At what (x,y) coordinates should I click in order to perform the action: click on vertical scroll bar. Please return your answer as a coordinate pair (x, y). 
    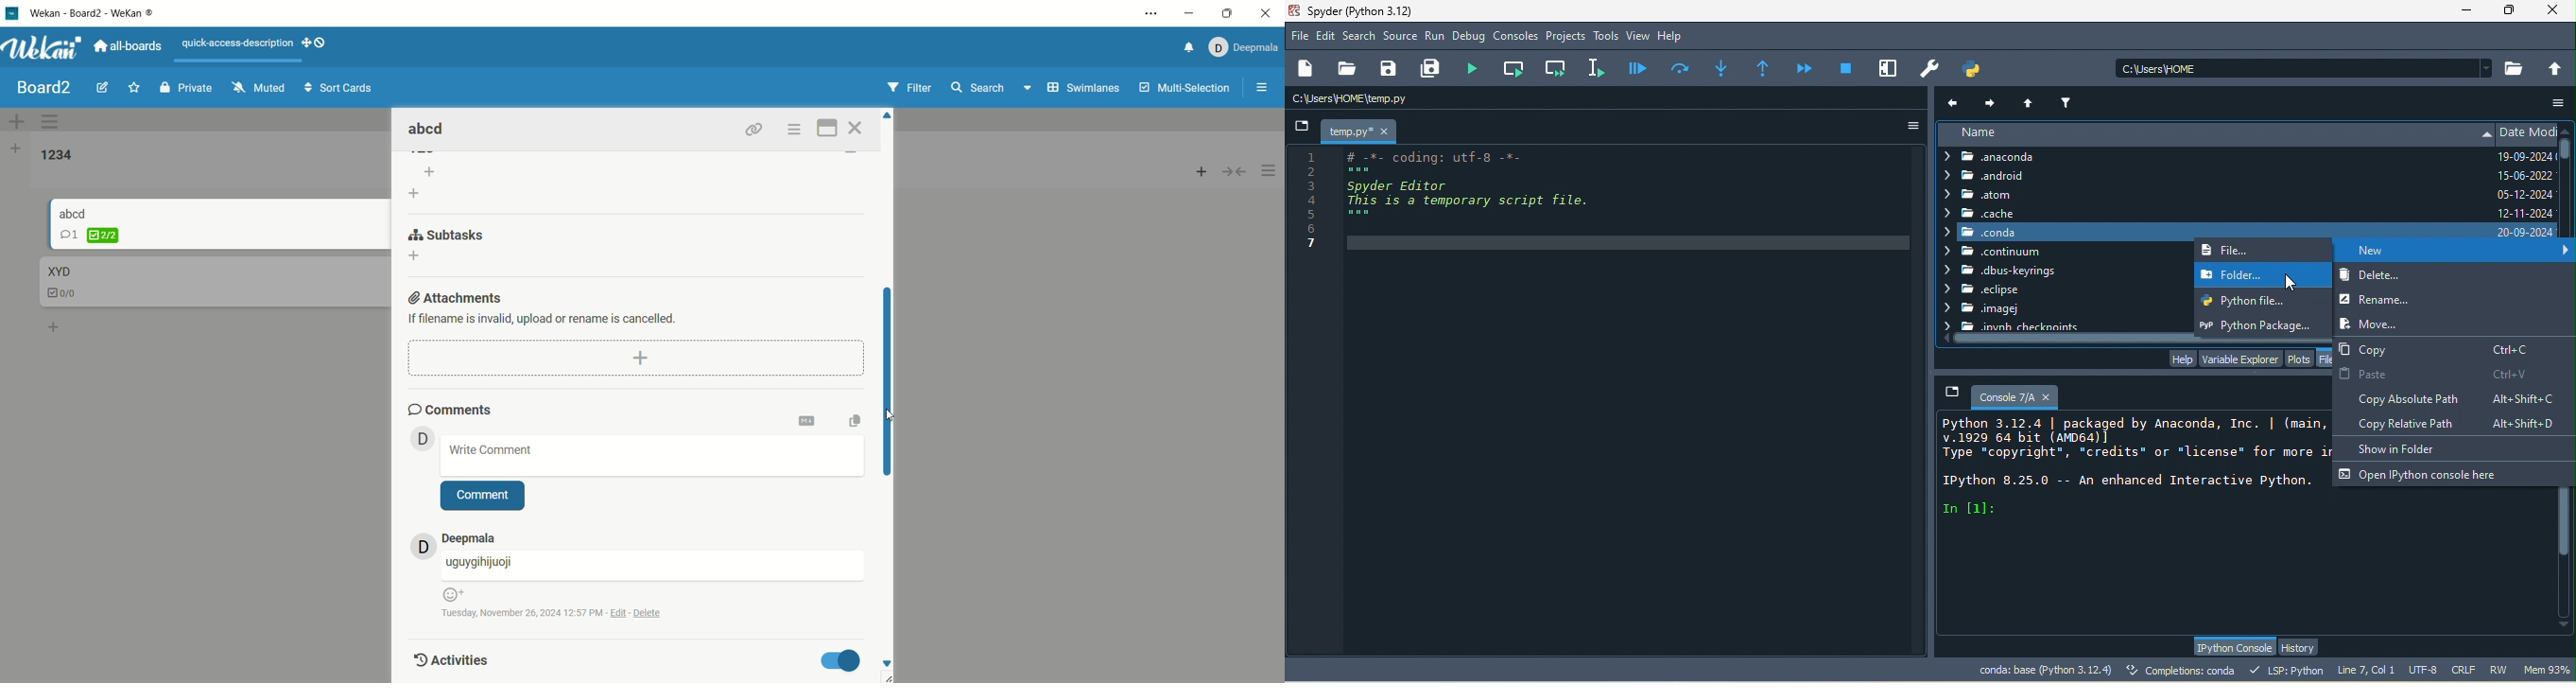
    Looking at the image, I should click on (2567, 164).